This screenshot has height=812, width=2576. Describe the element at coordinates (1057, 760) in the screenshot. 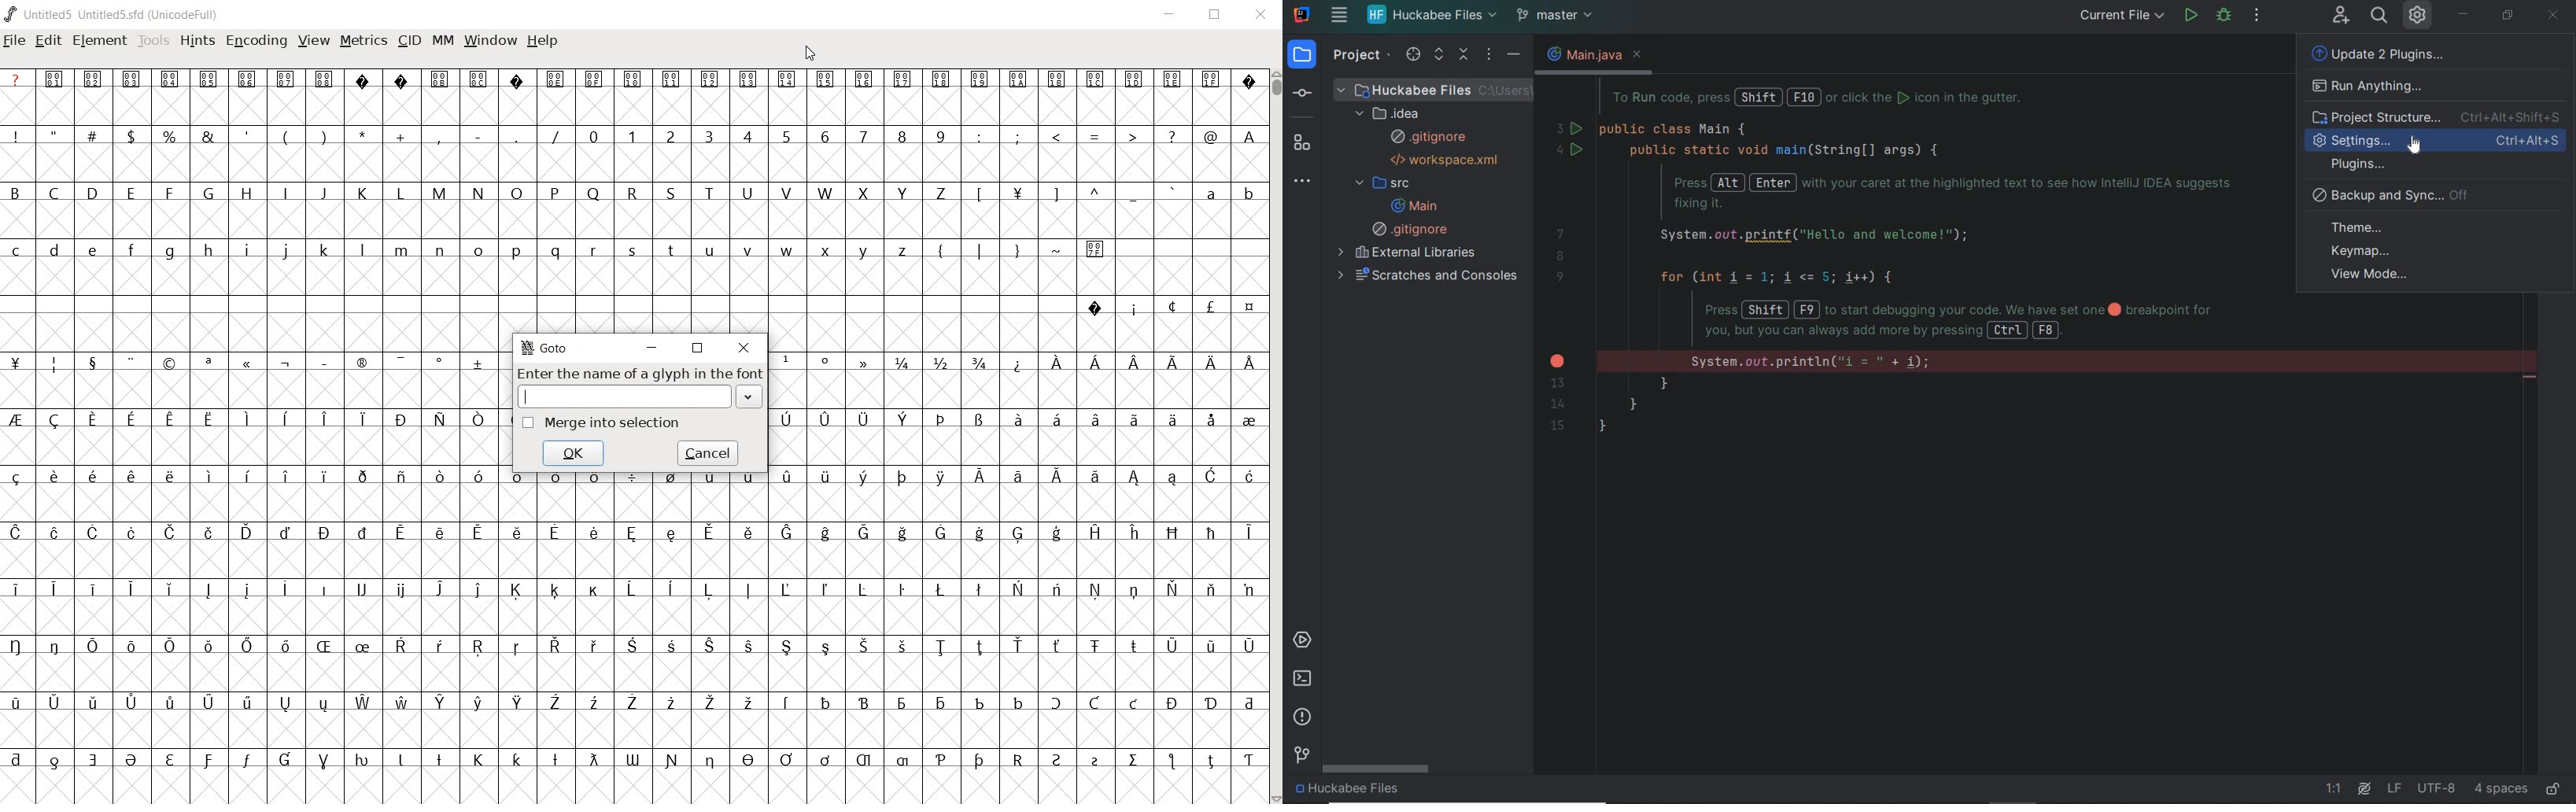

I see `Symbol` at that location.